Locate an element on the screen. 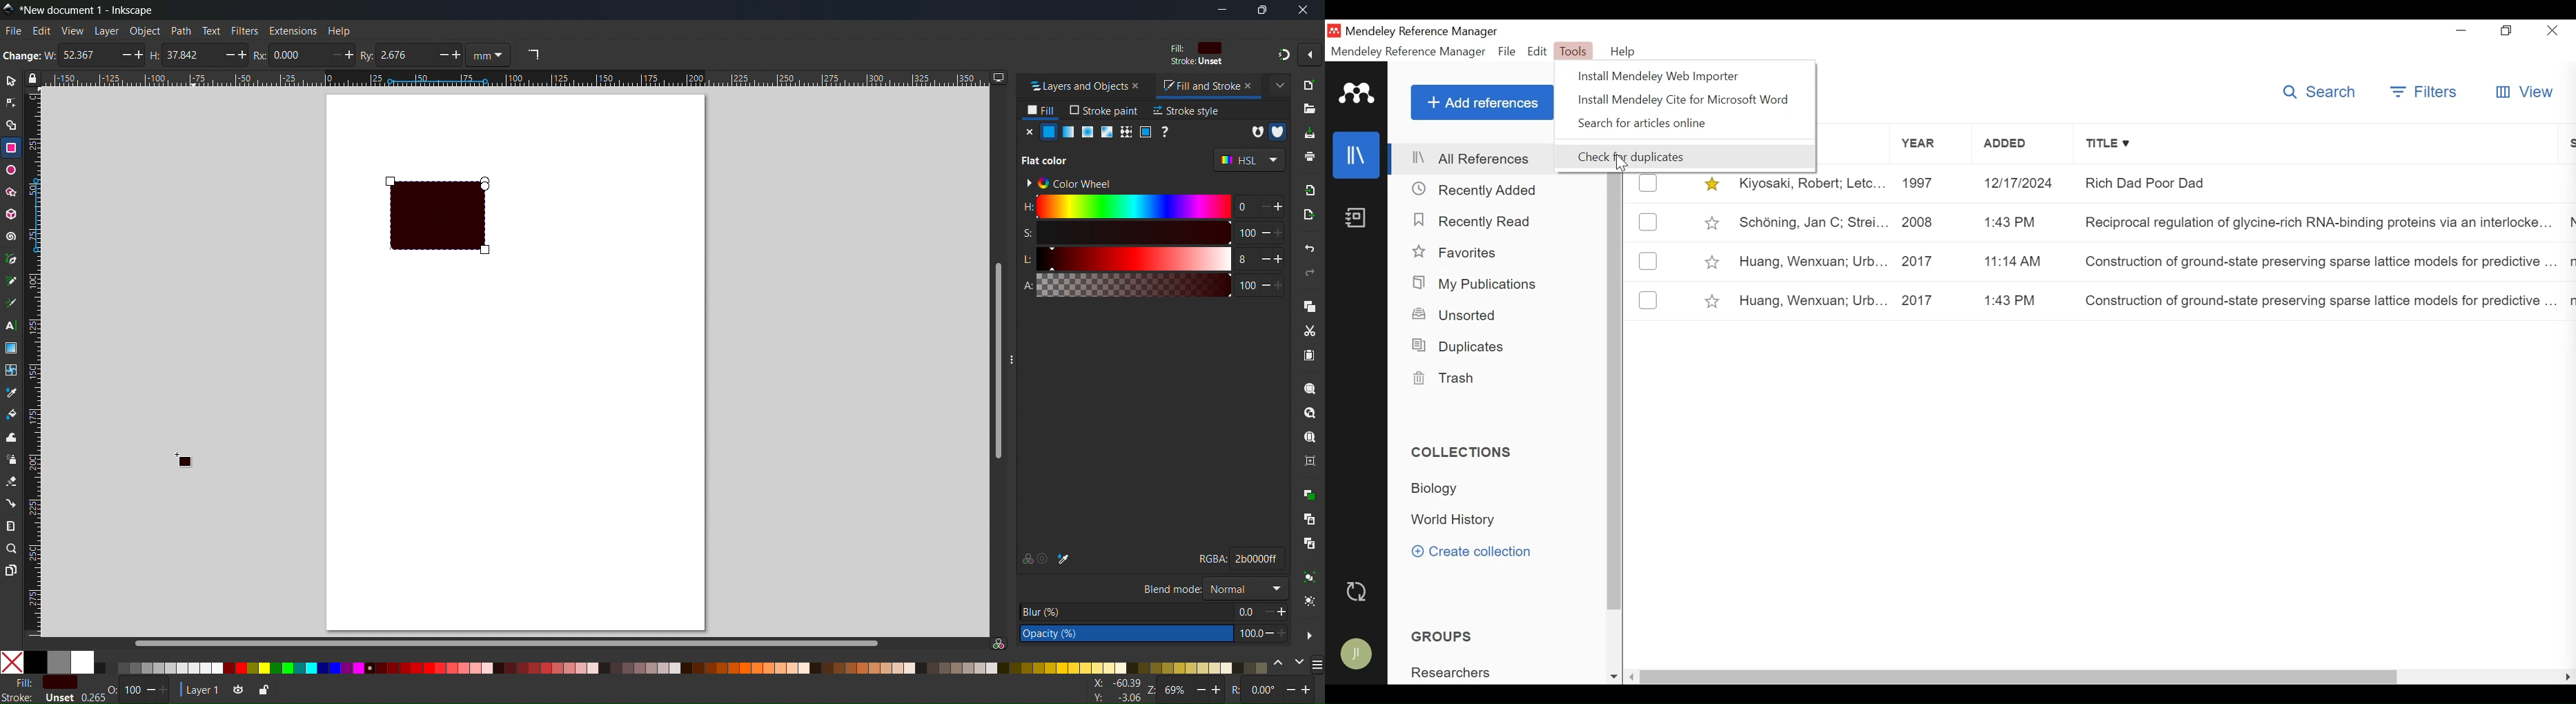  fill is located at coordinates (1042, 110).